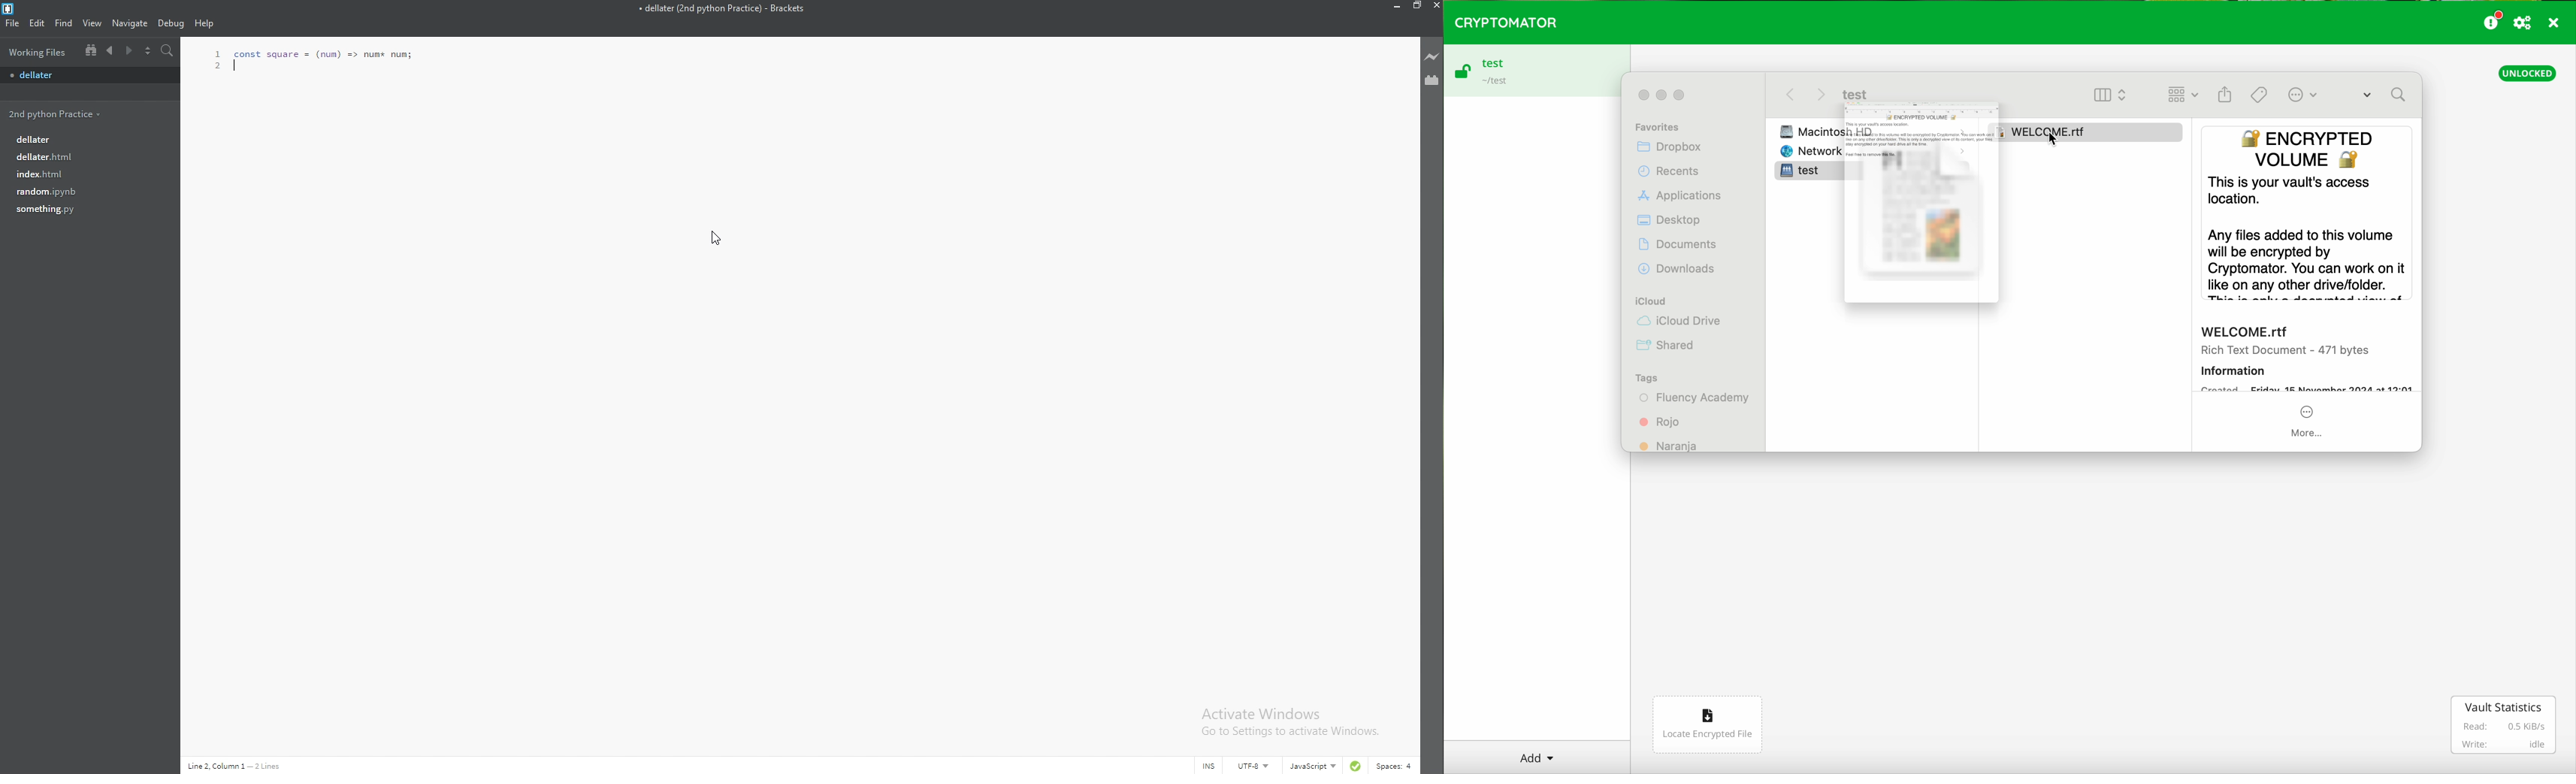 The width and height of the screenshot is (2576, 784). What do you see at coordinates (81, 140) in the screenshot?
I see `file` at bounding box center [81, 140].